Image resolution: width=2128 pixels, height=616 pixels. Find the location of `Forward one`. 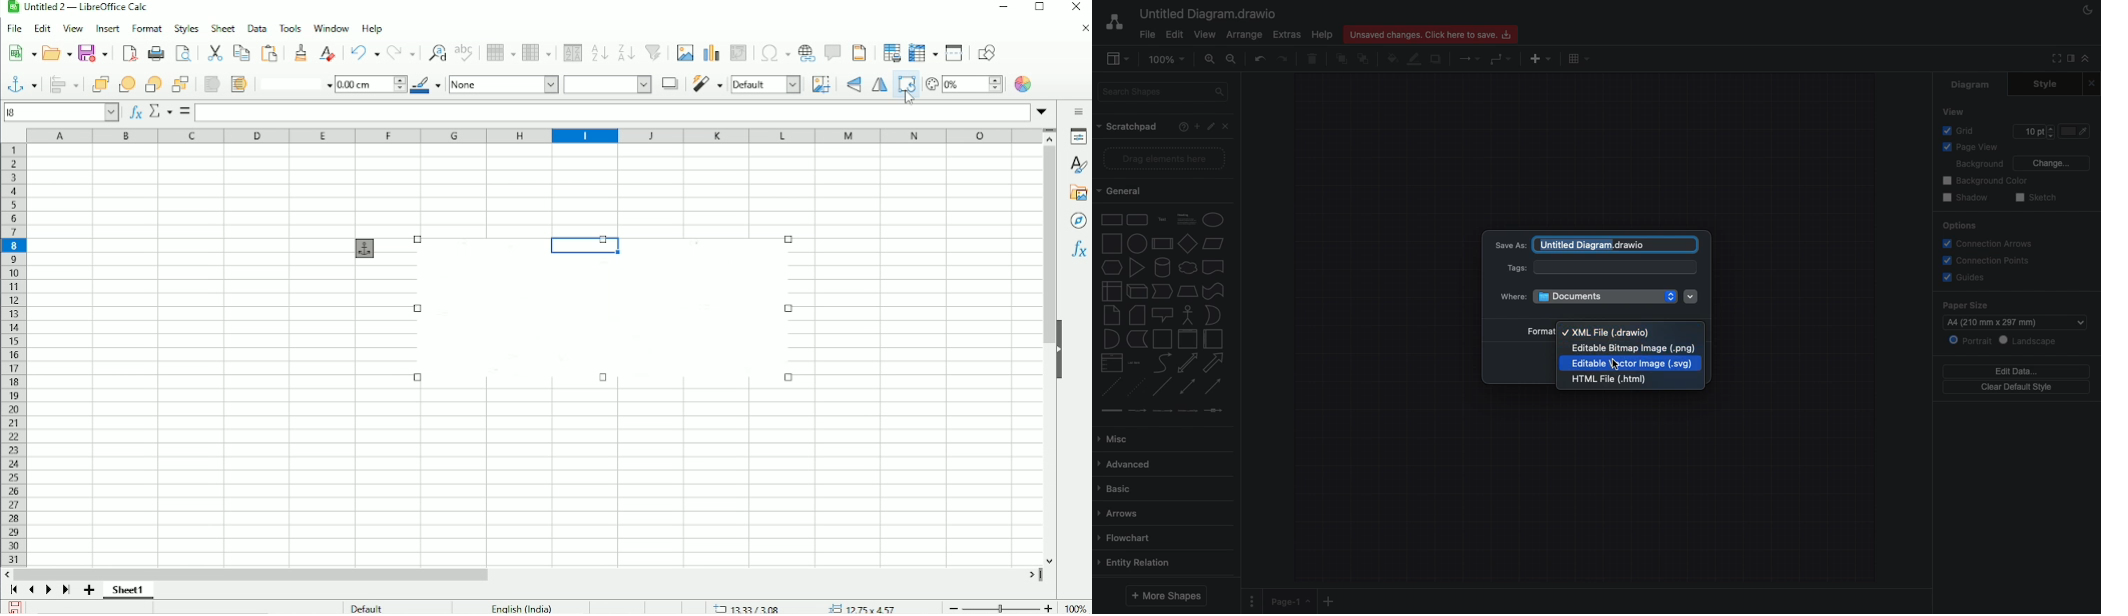

Forward one is located at coordinates (125, 83).